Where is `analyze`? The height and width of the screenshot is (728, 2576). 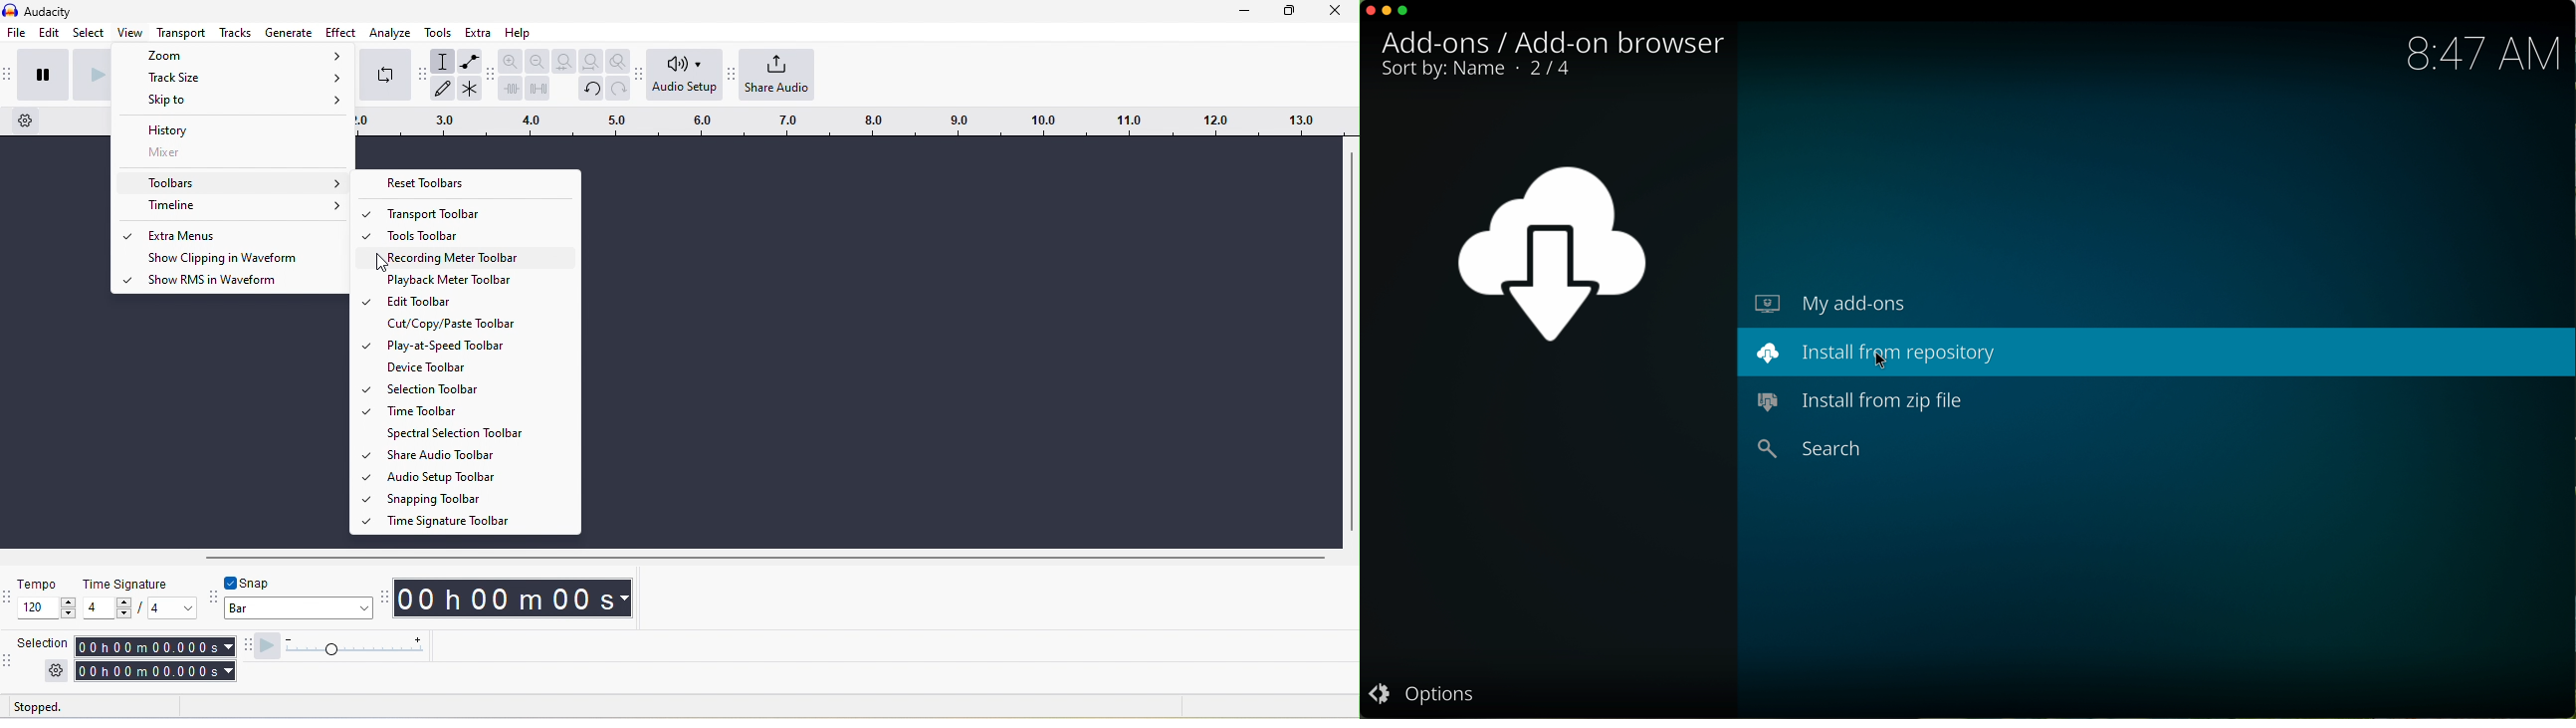 analyze is located at coordinates (390, 33).